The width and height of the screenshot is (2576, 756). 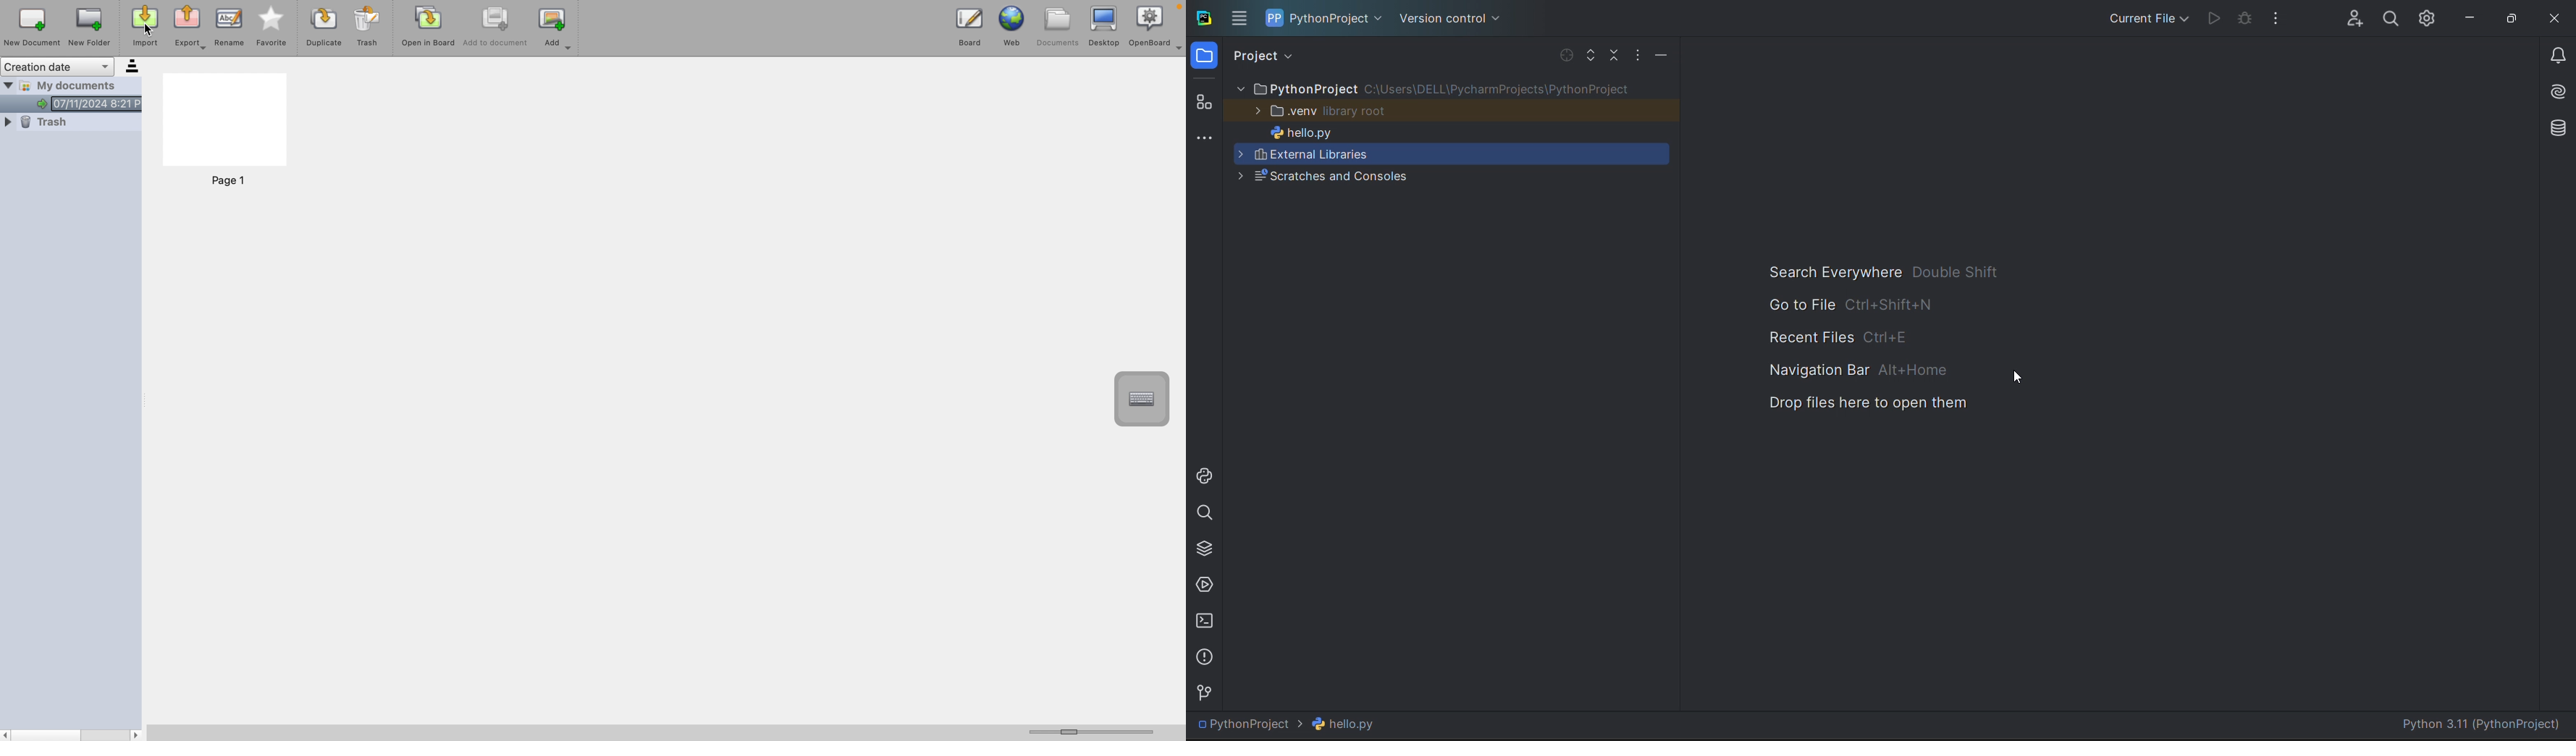 What do you see at coordinates (1205, 101) in the screenshot?
I see `structur` at bounding box center [1205, 101].